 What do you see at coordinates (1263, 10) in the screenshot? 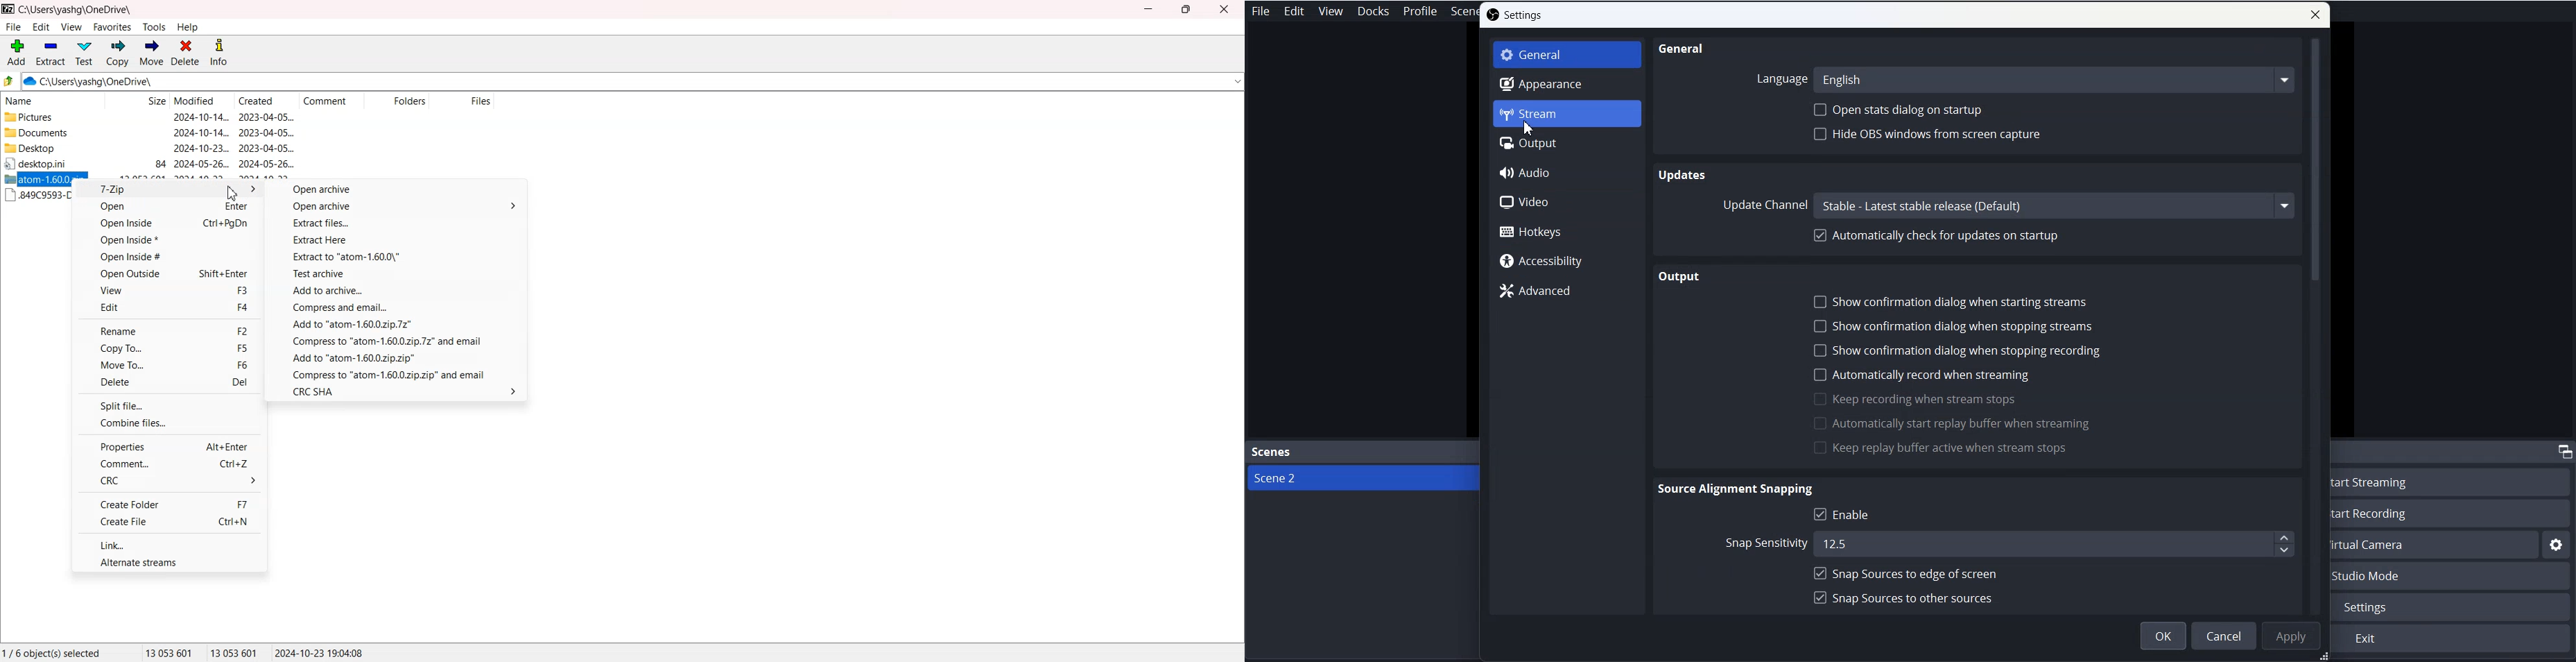
I see `File` at bounding box center [1263, 10].